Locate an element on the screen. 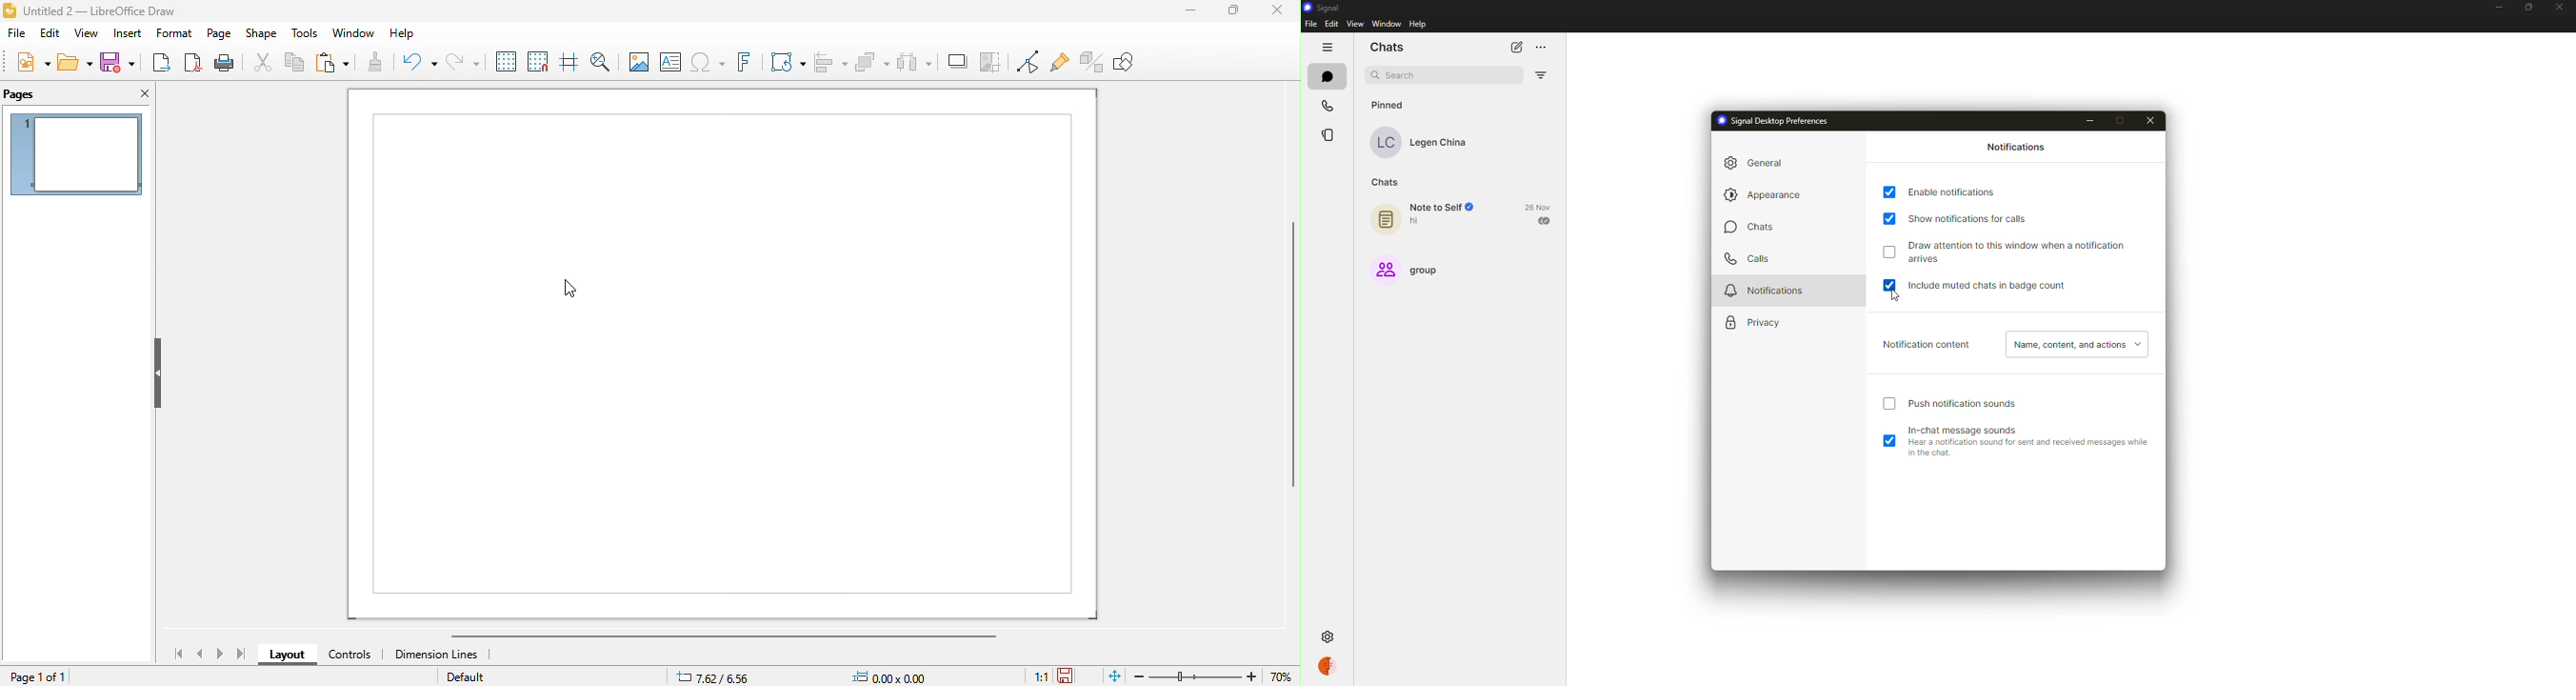  stories is located at coordinates (1329, 136).